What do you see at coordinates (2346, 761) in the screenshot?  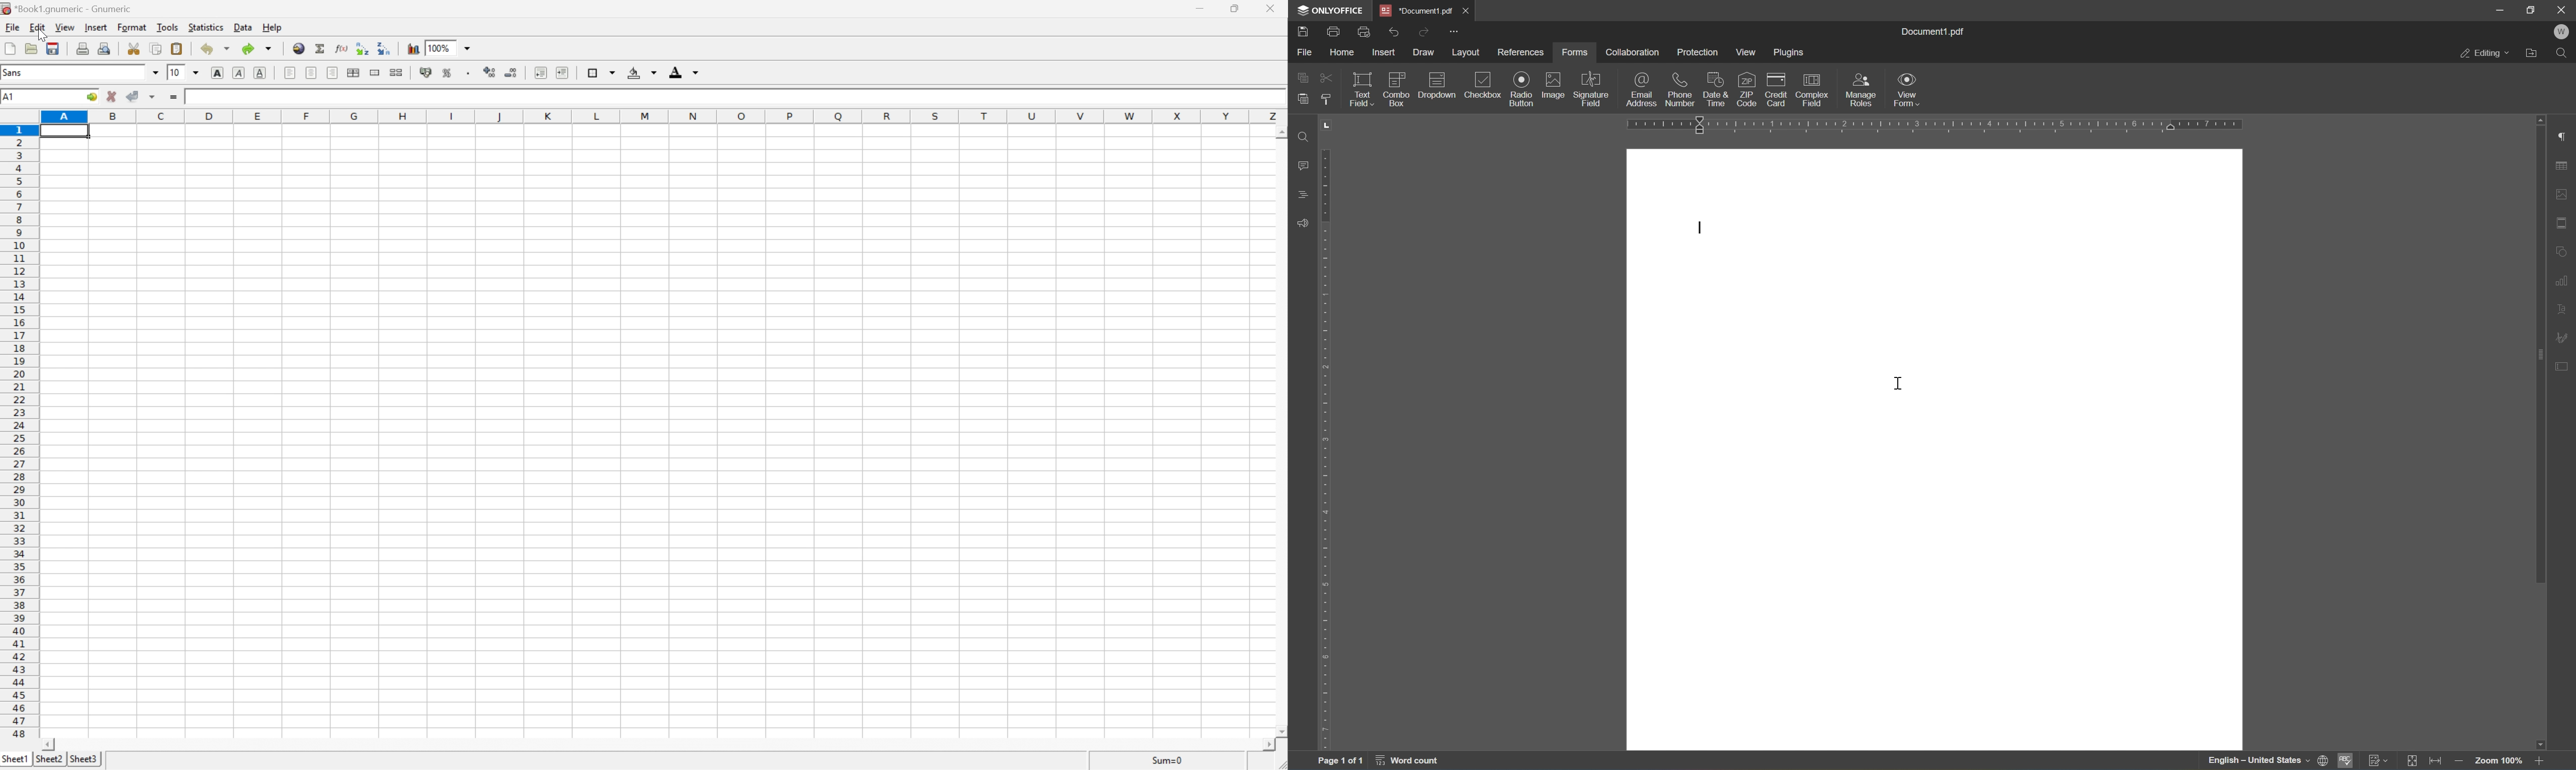 I see `spell checking` at bounding box center [2346, 761].